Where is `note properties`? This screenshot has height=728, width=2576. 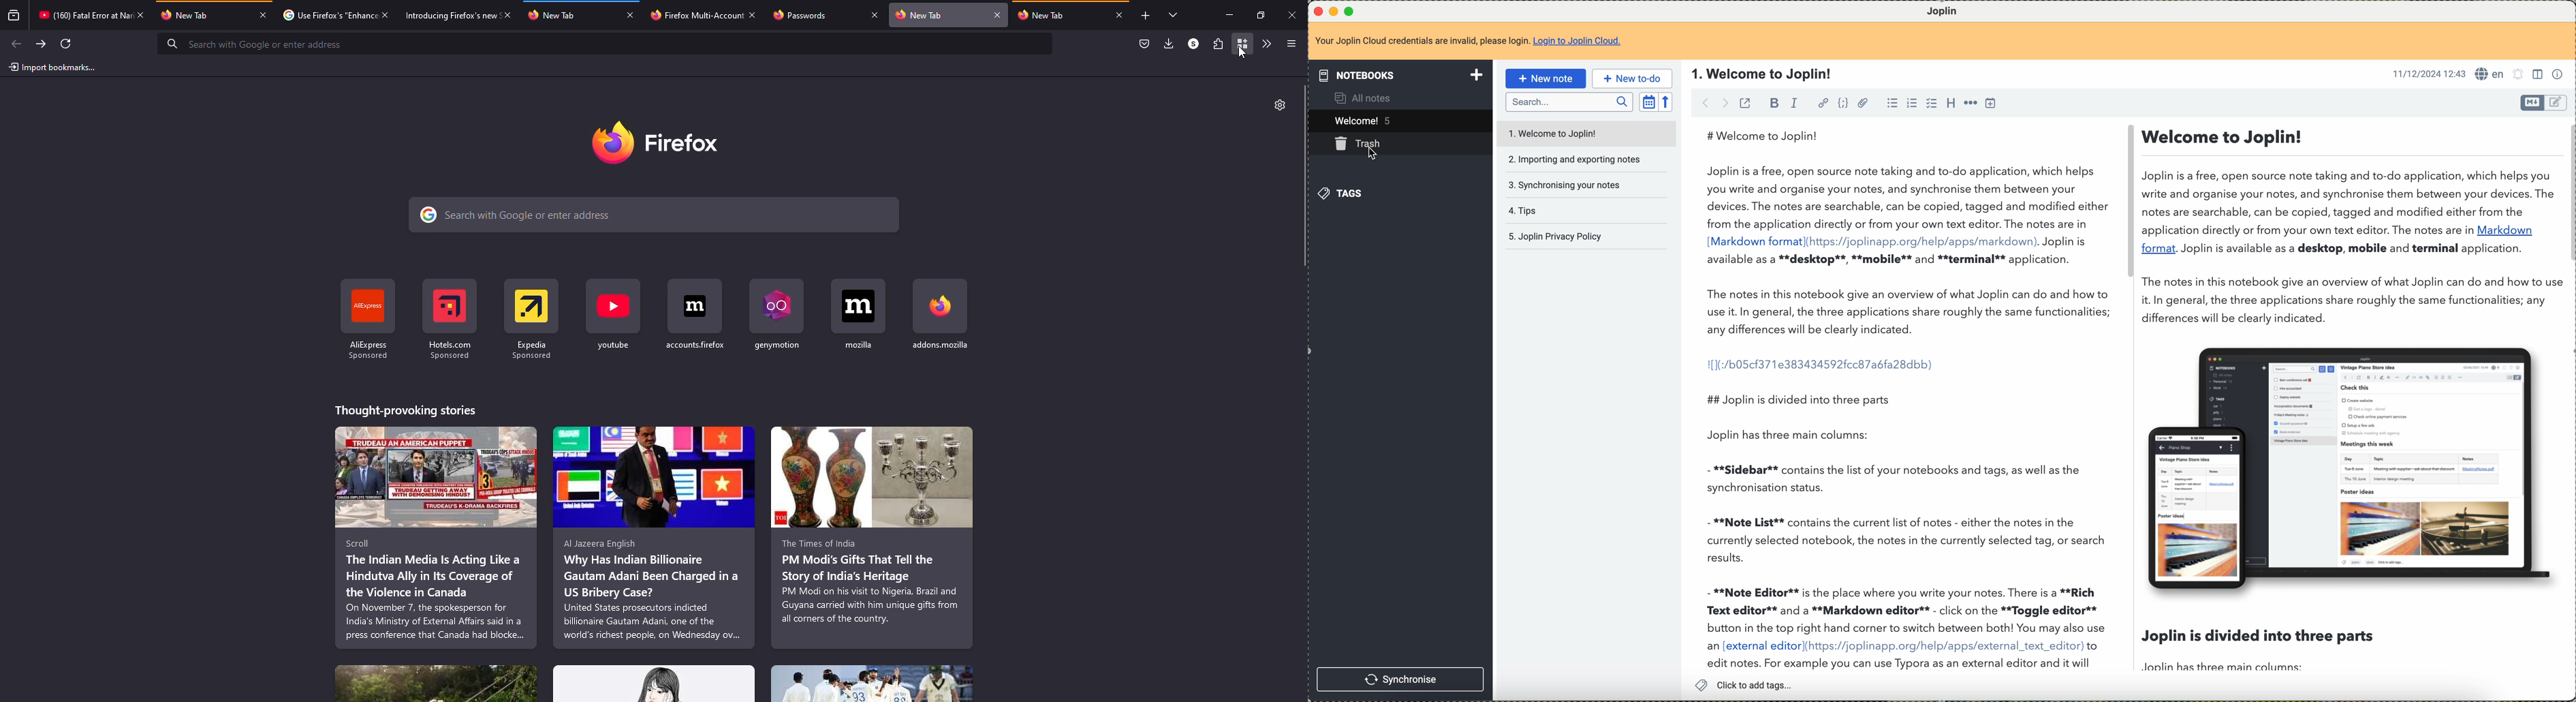
note properties is located at coordinates (2561, 75).